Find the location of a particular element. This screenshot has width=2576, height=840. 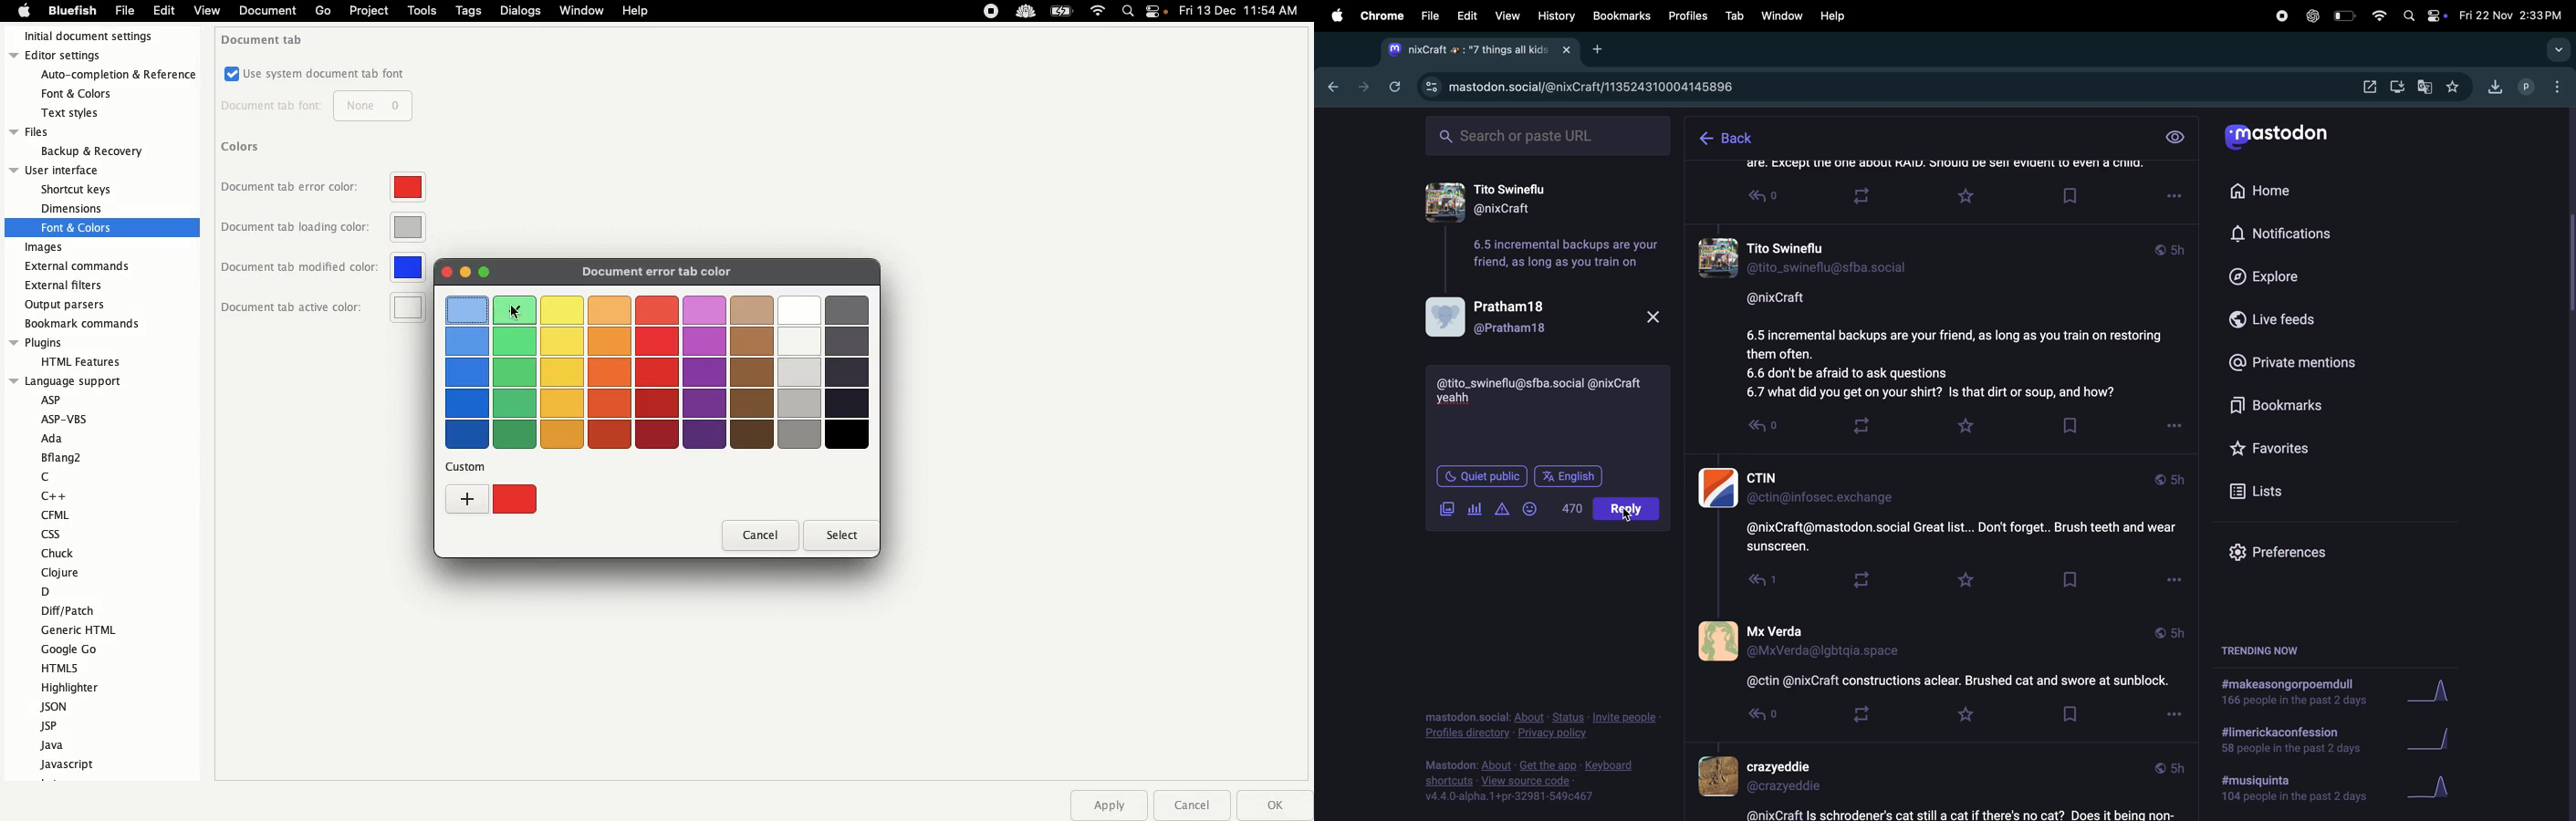

quiet public is located at coordinates (1484, 474).